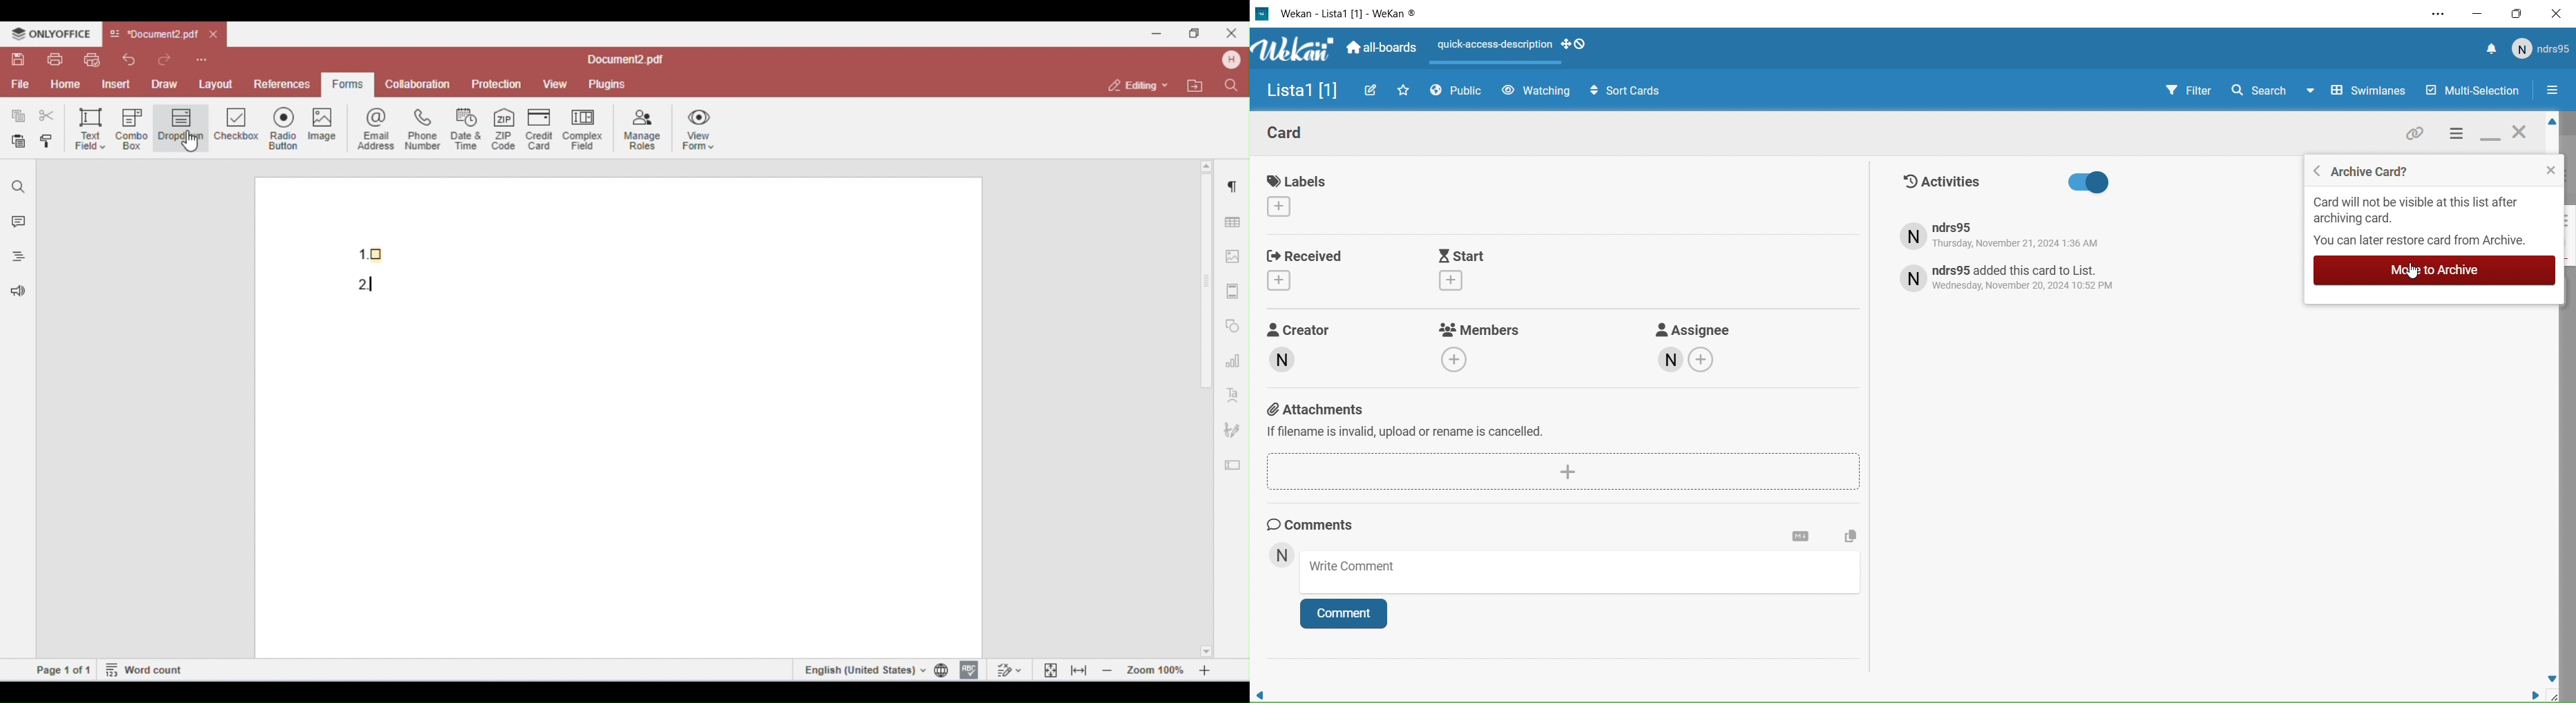 The height and width of the screenshot is (728, 2576). What do you see at coordinates (2550, 171) in the screenshot?
I see `close` at bounding box center [2550, 171].